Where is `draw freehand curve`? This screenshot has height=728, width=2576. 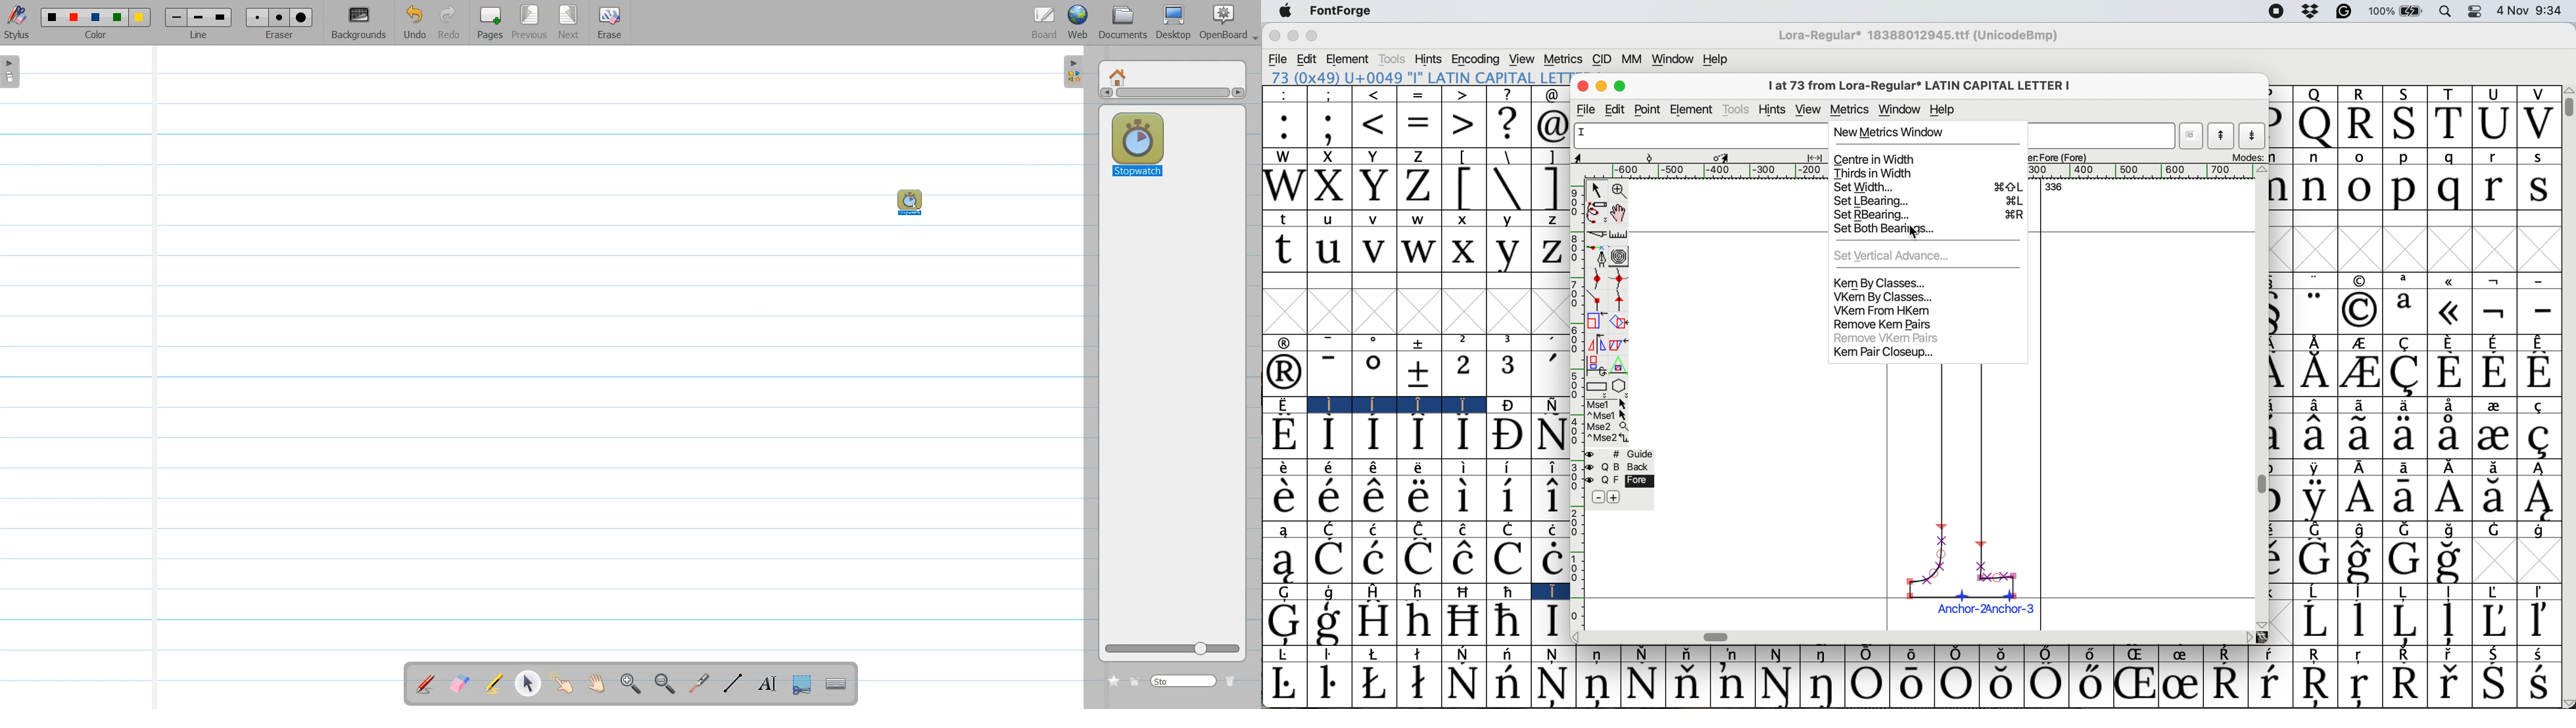
draw freehand curve is located at coordinates (1596, 212).